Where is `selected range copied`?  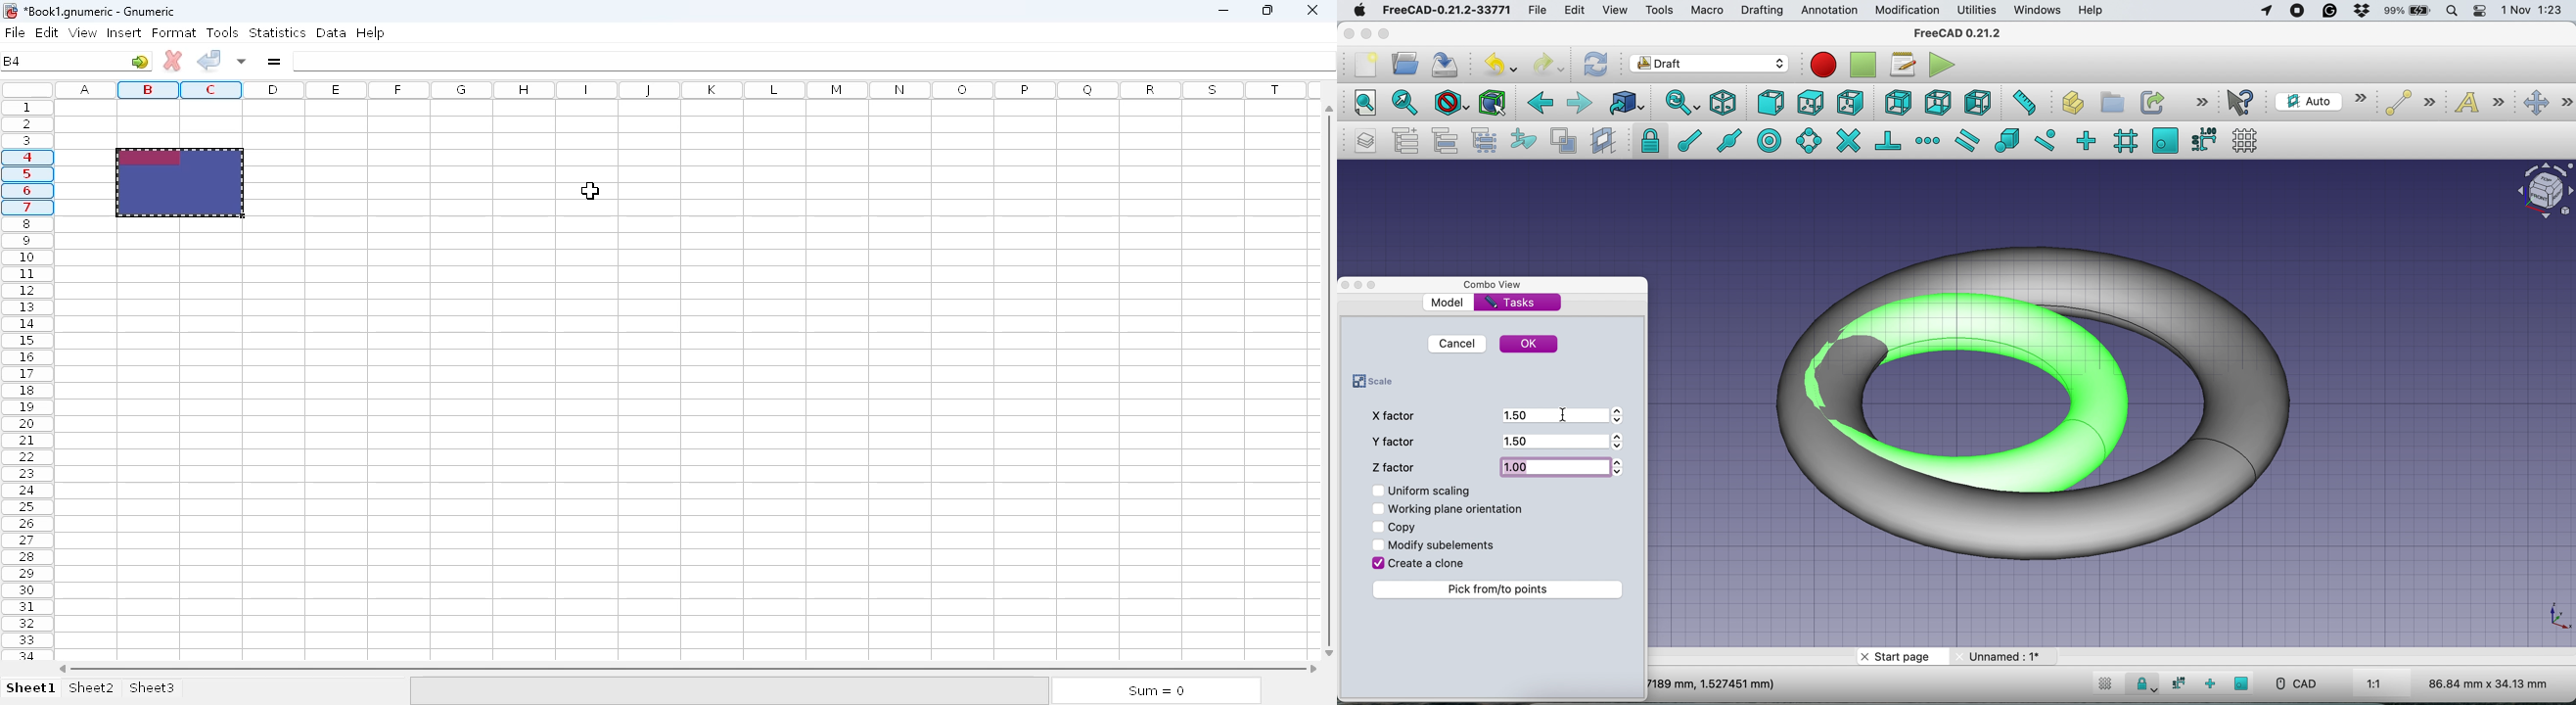
selected range copied is located at coordinates (180, 183).